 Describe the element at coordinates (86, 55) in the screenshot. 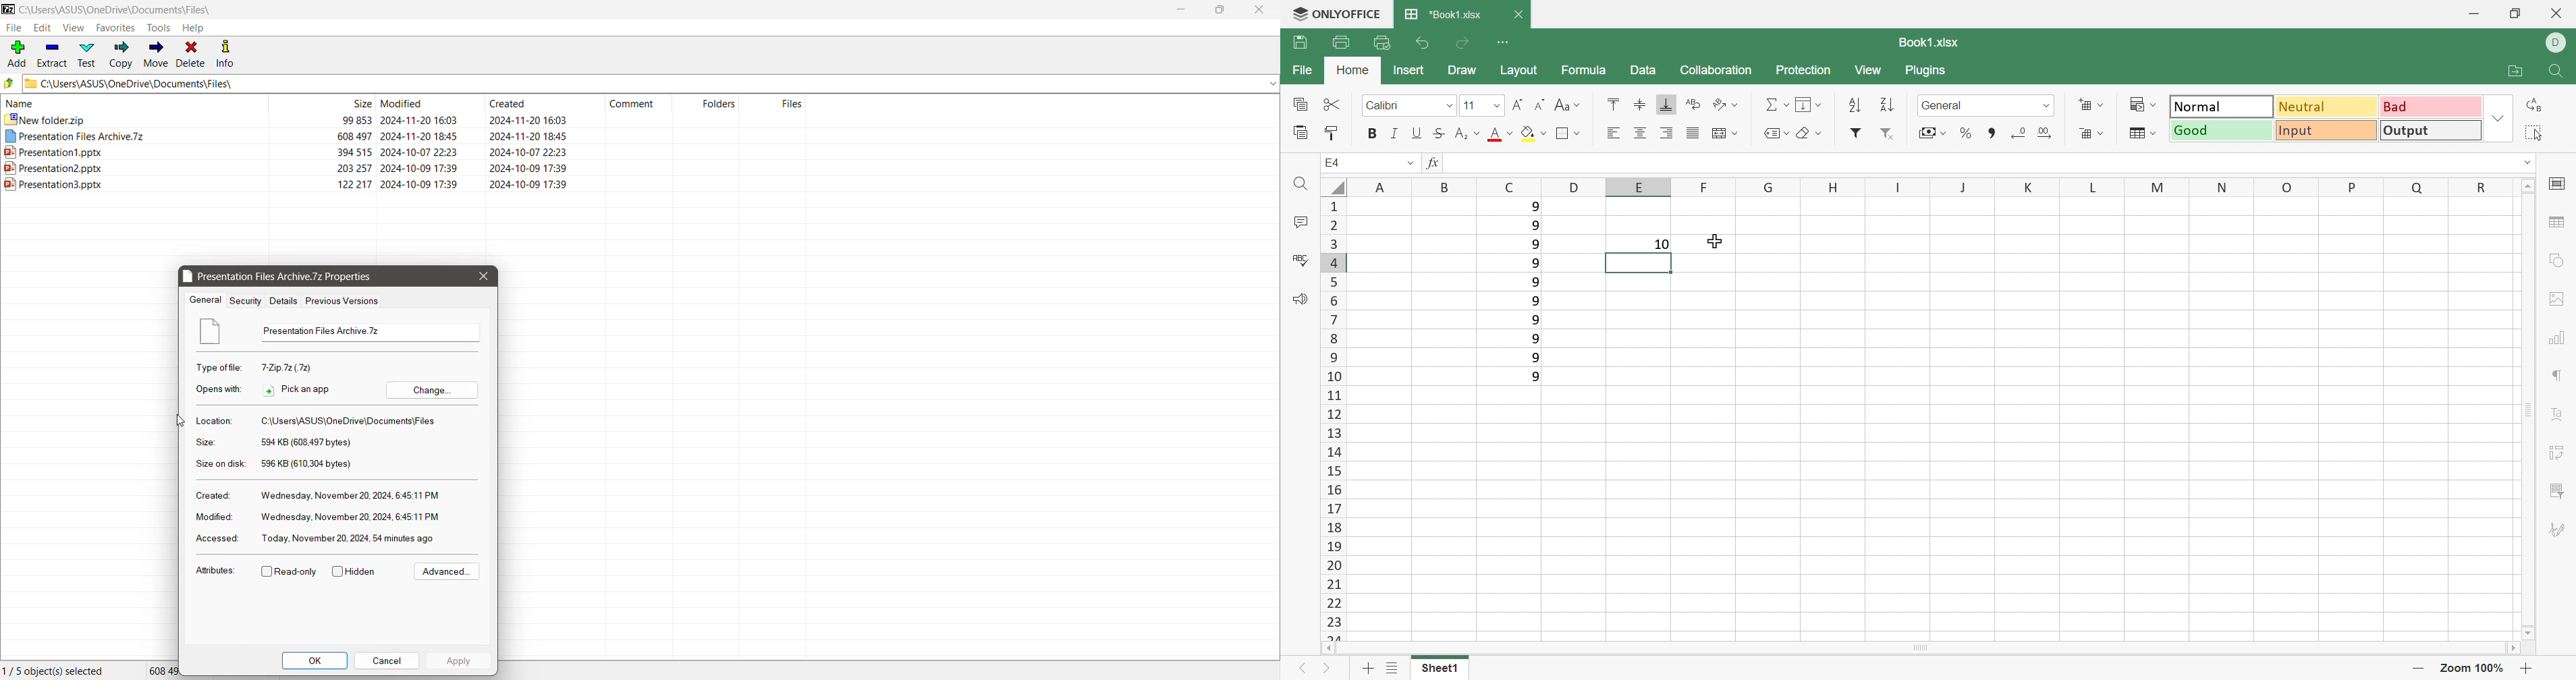

I see `Test` at that location.